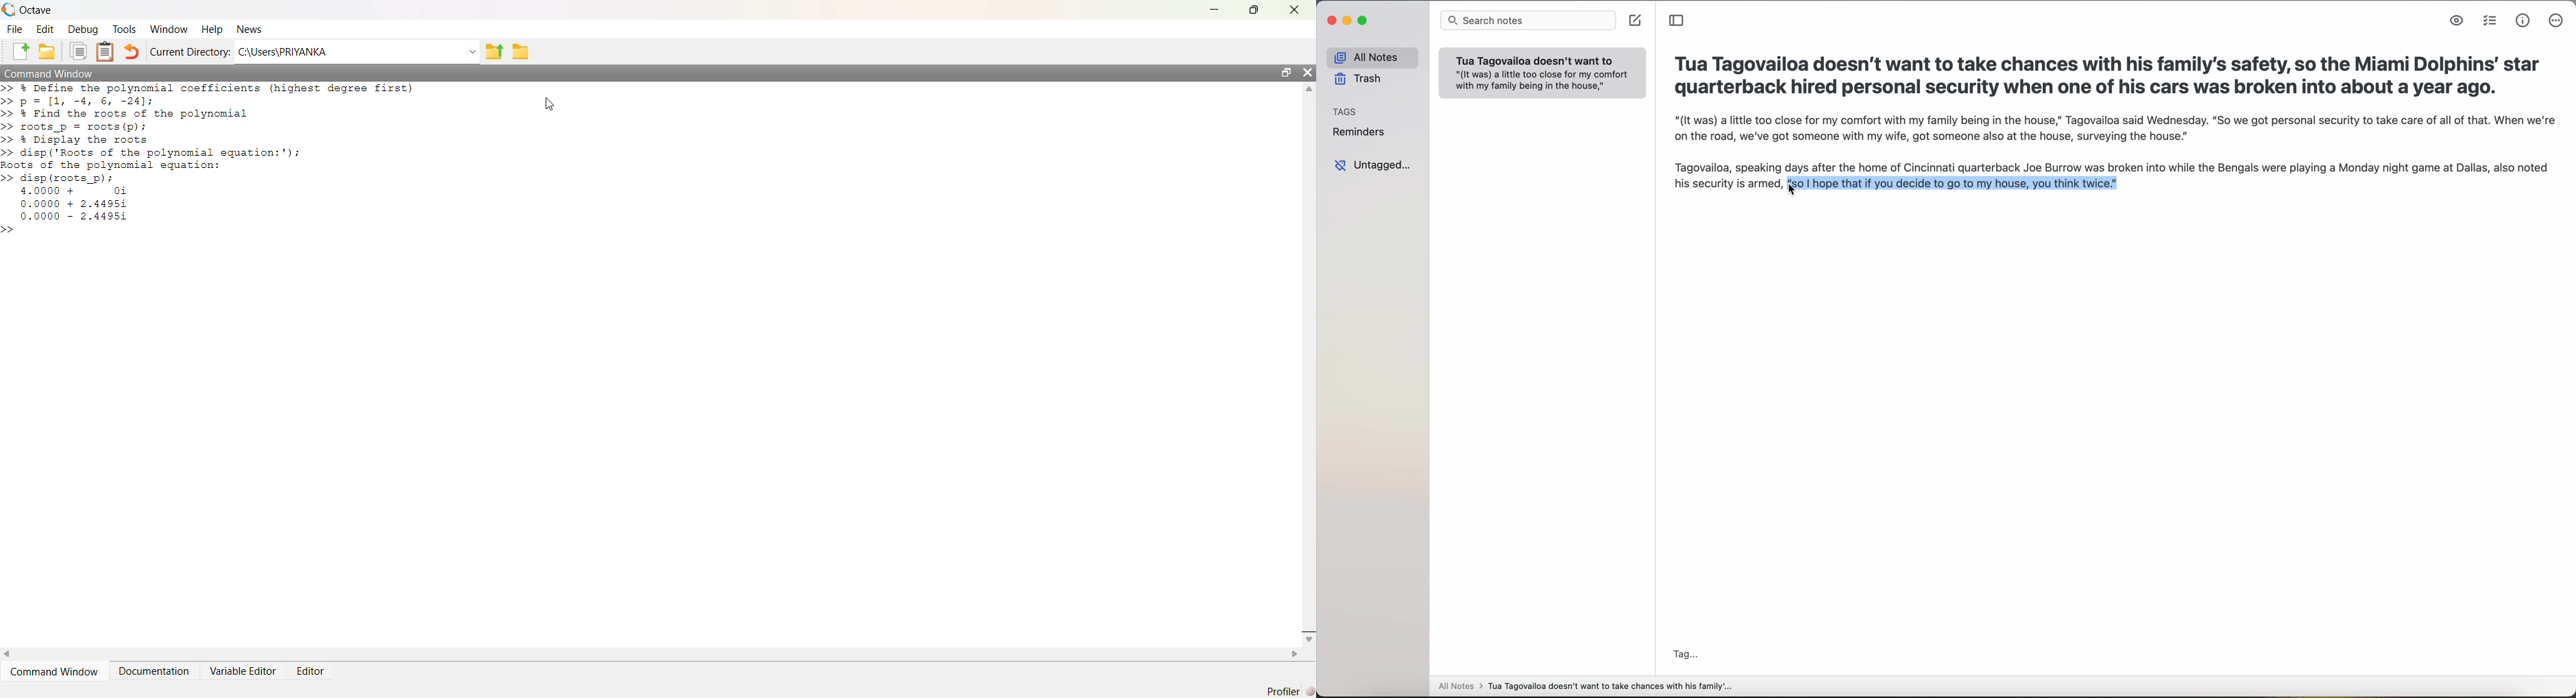  Describe the element at coordinates (13, 31) in the screenshot. I see `File` at that location.